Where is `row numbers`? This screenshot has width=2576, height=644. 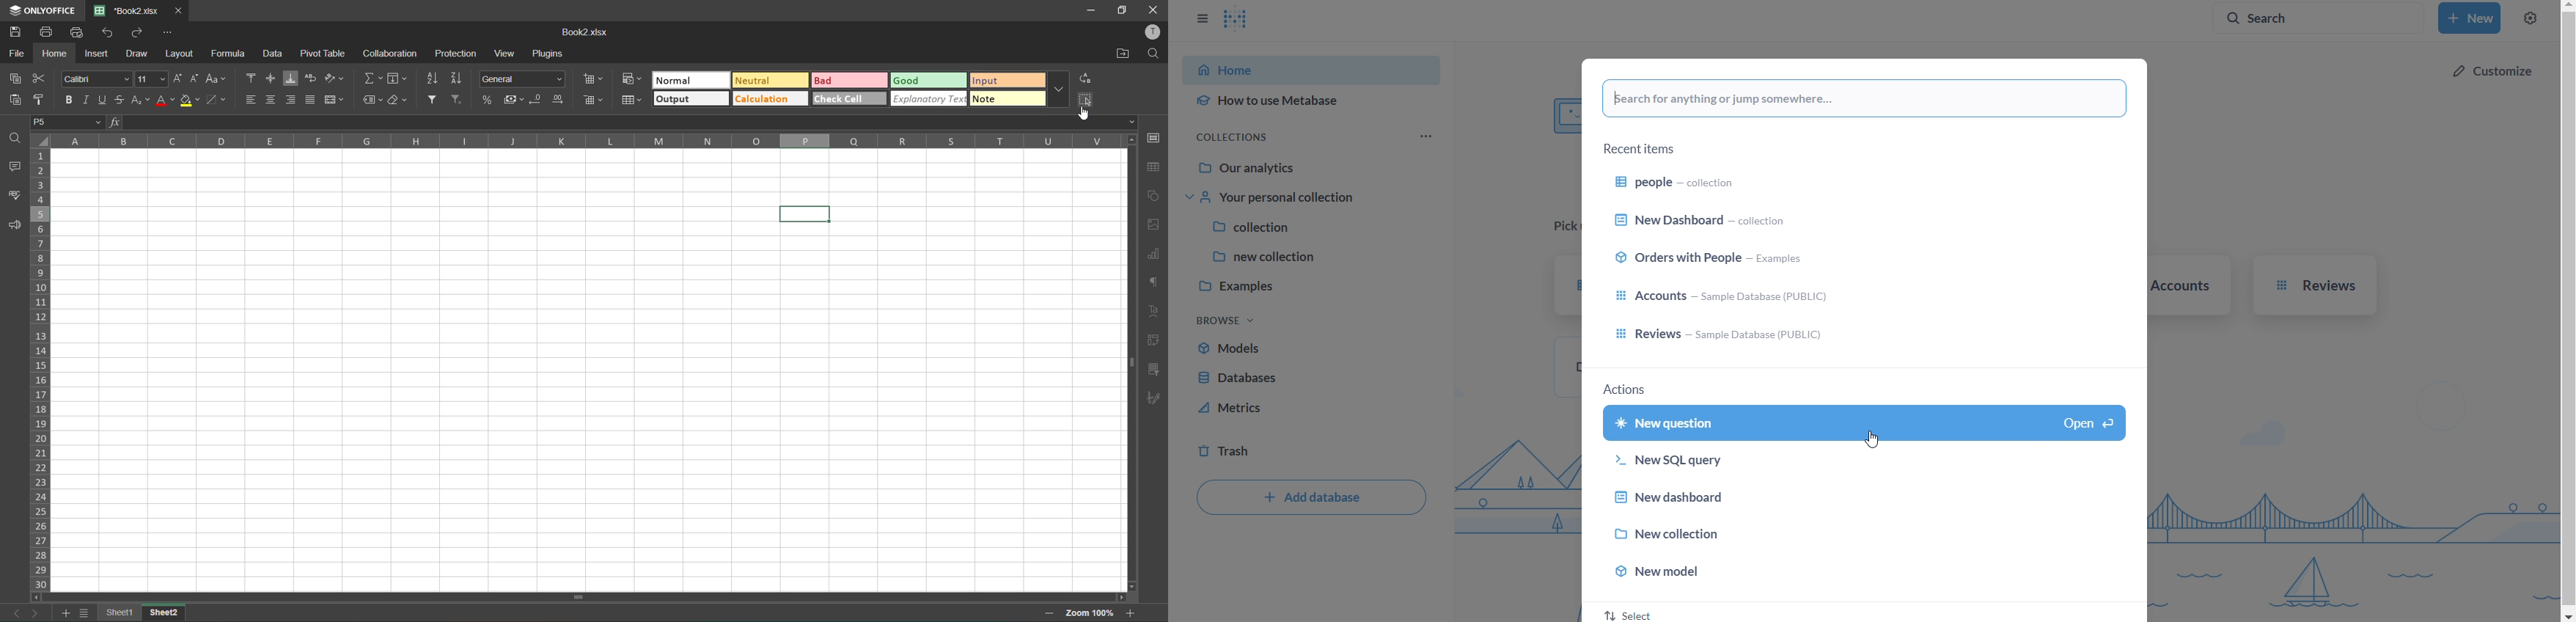 row numbers is located at coordinates (43, 371).